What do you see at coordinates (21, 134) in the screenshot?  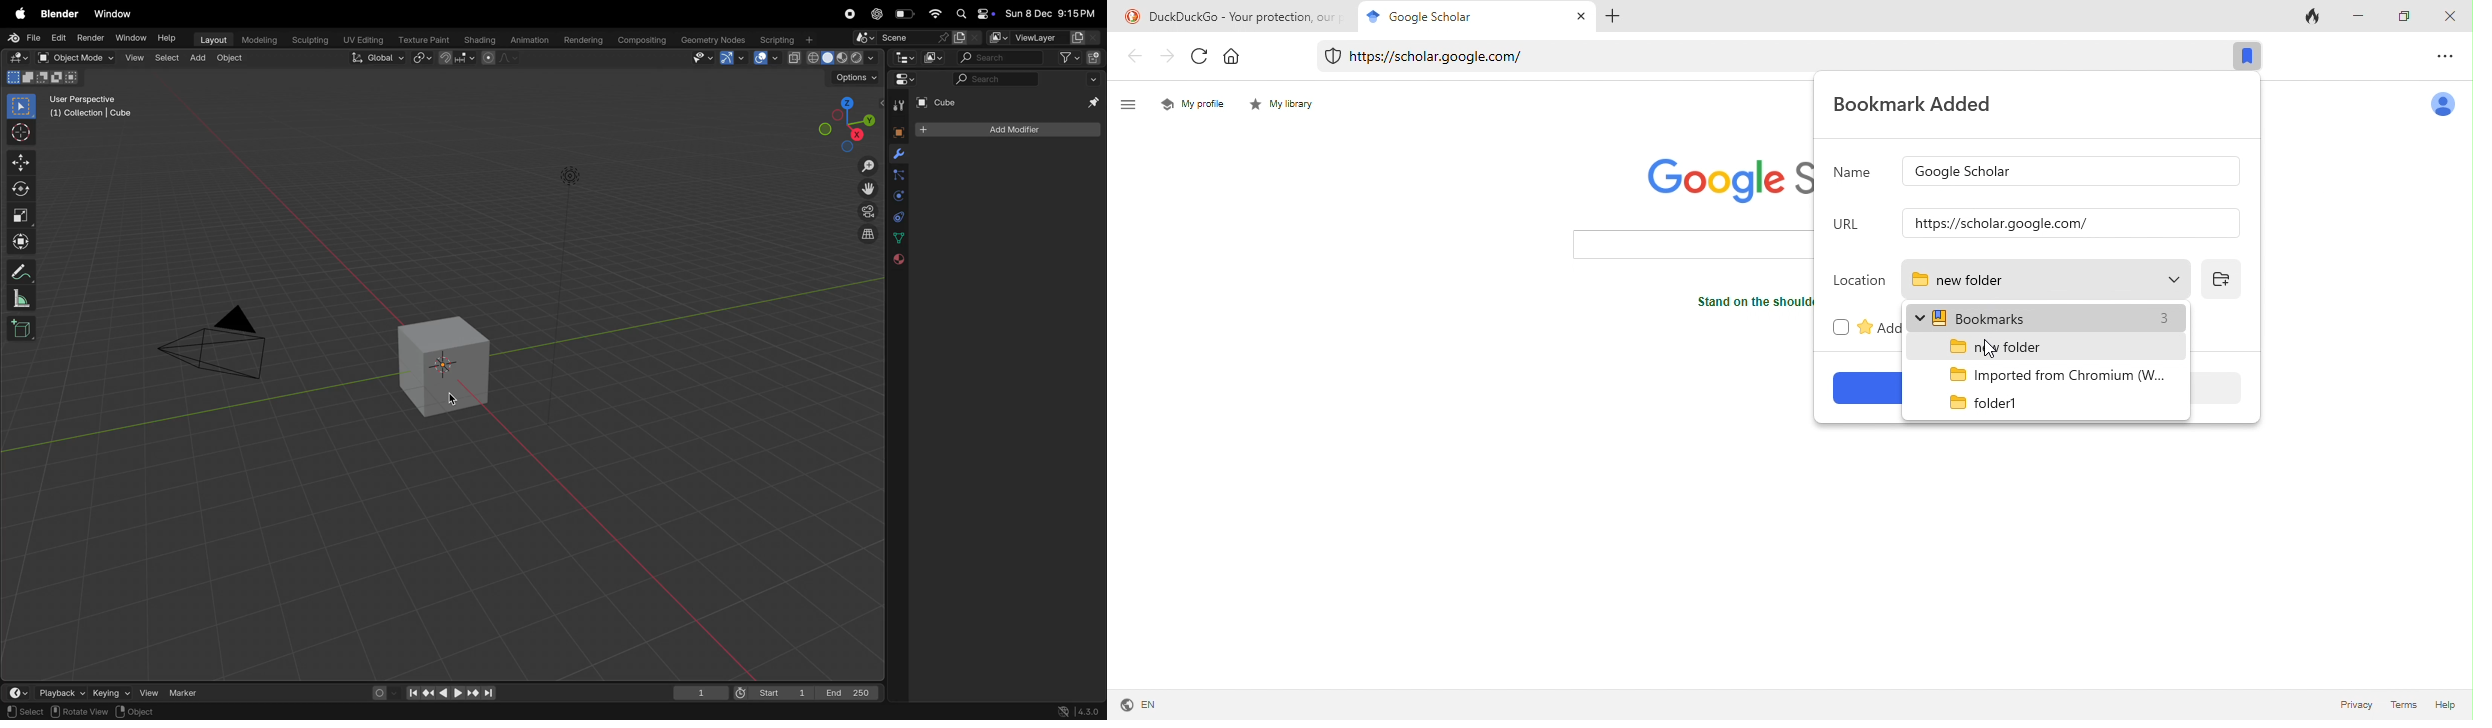 I see `select cursor` at bounding box center [21, 134].